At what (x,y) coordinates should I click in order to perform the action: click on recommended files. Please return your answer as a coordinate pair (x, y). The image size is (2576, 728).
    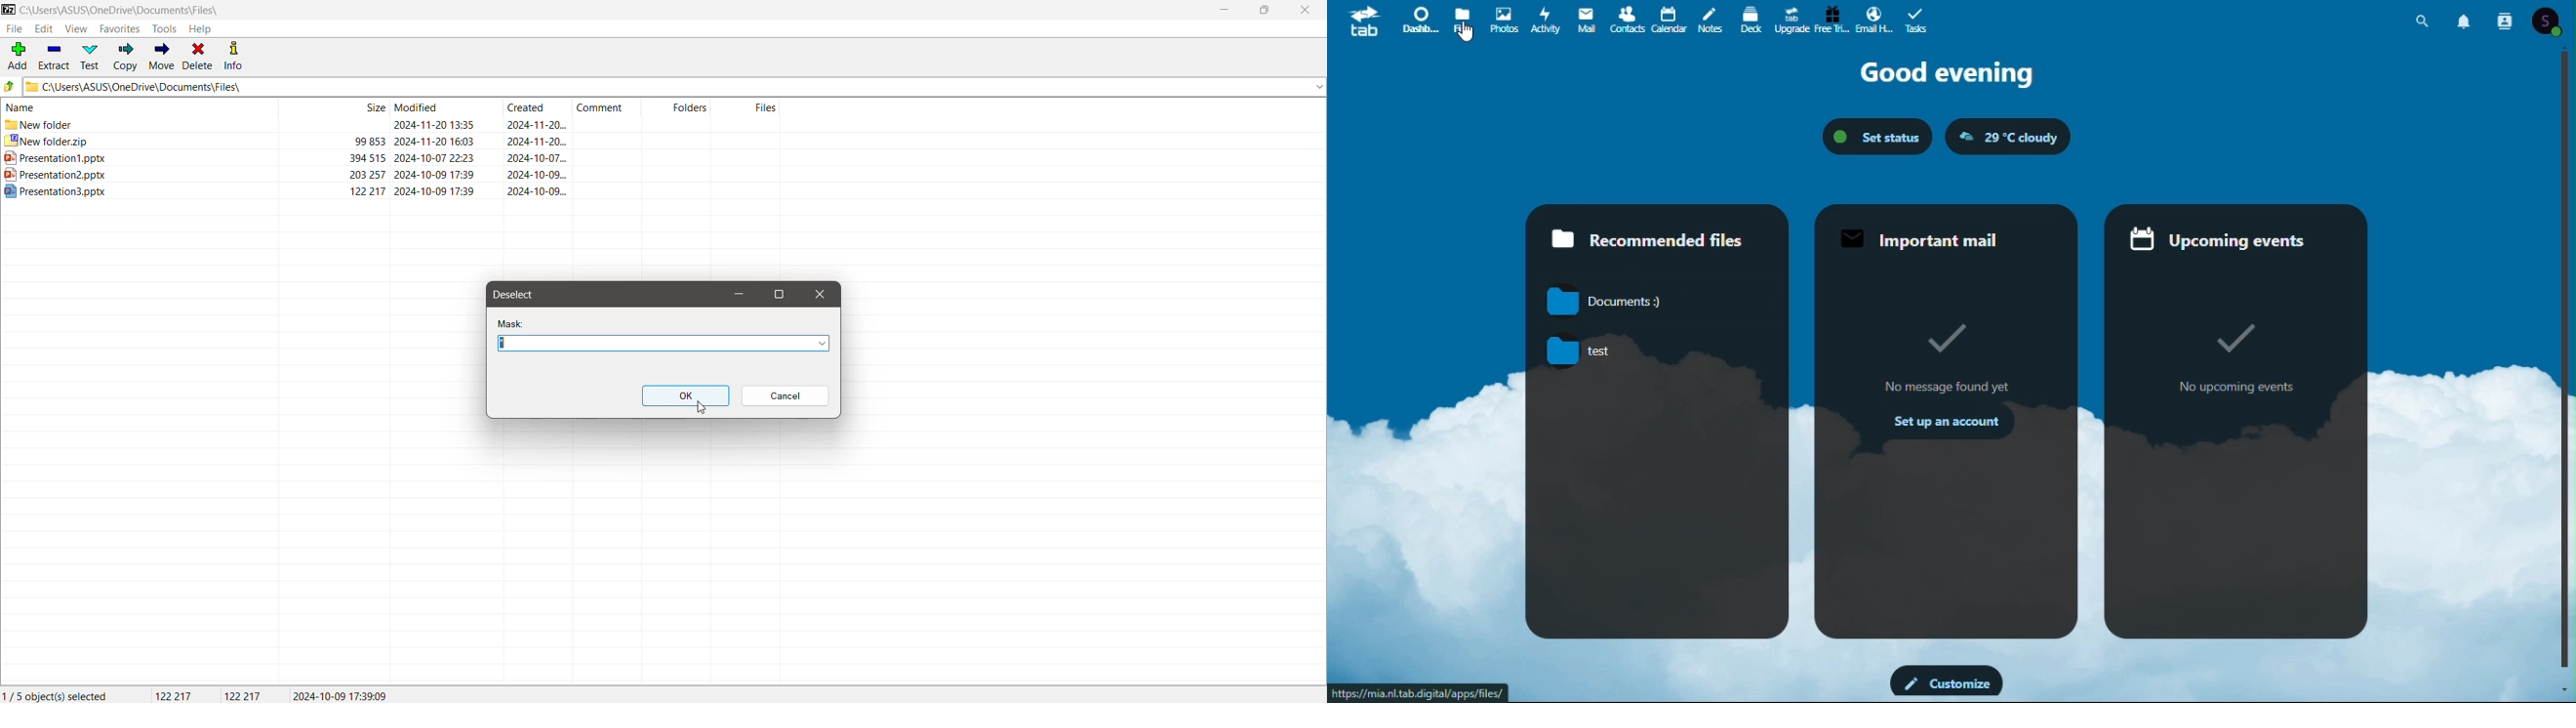
    Looking at the image, I should click on (1658, 229).